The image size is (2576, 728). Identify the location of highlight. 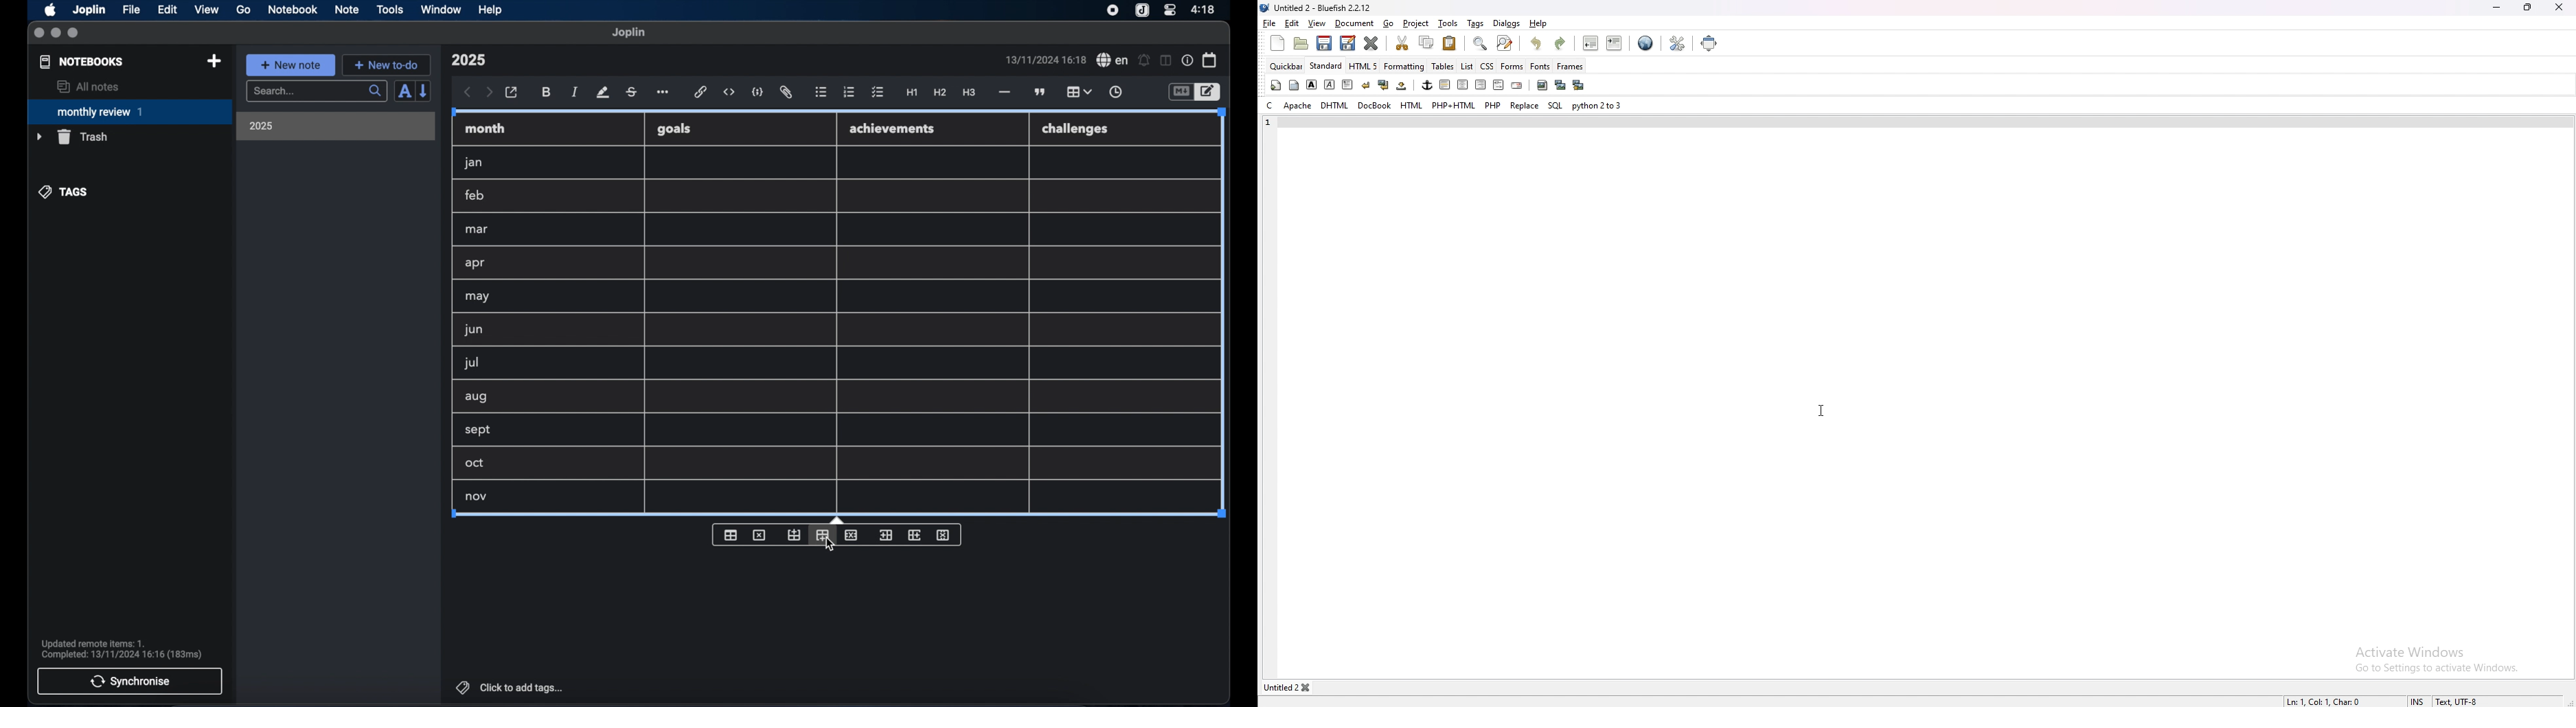
(603, 92).